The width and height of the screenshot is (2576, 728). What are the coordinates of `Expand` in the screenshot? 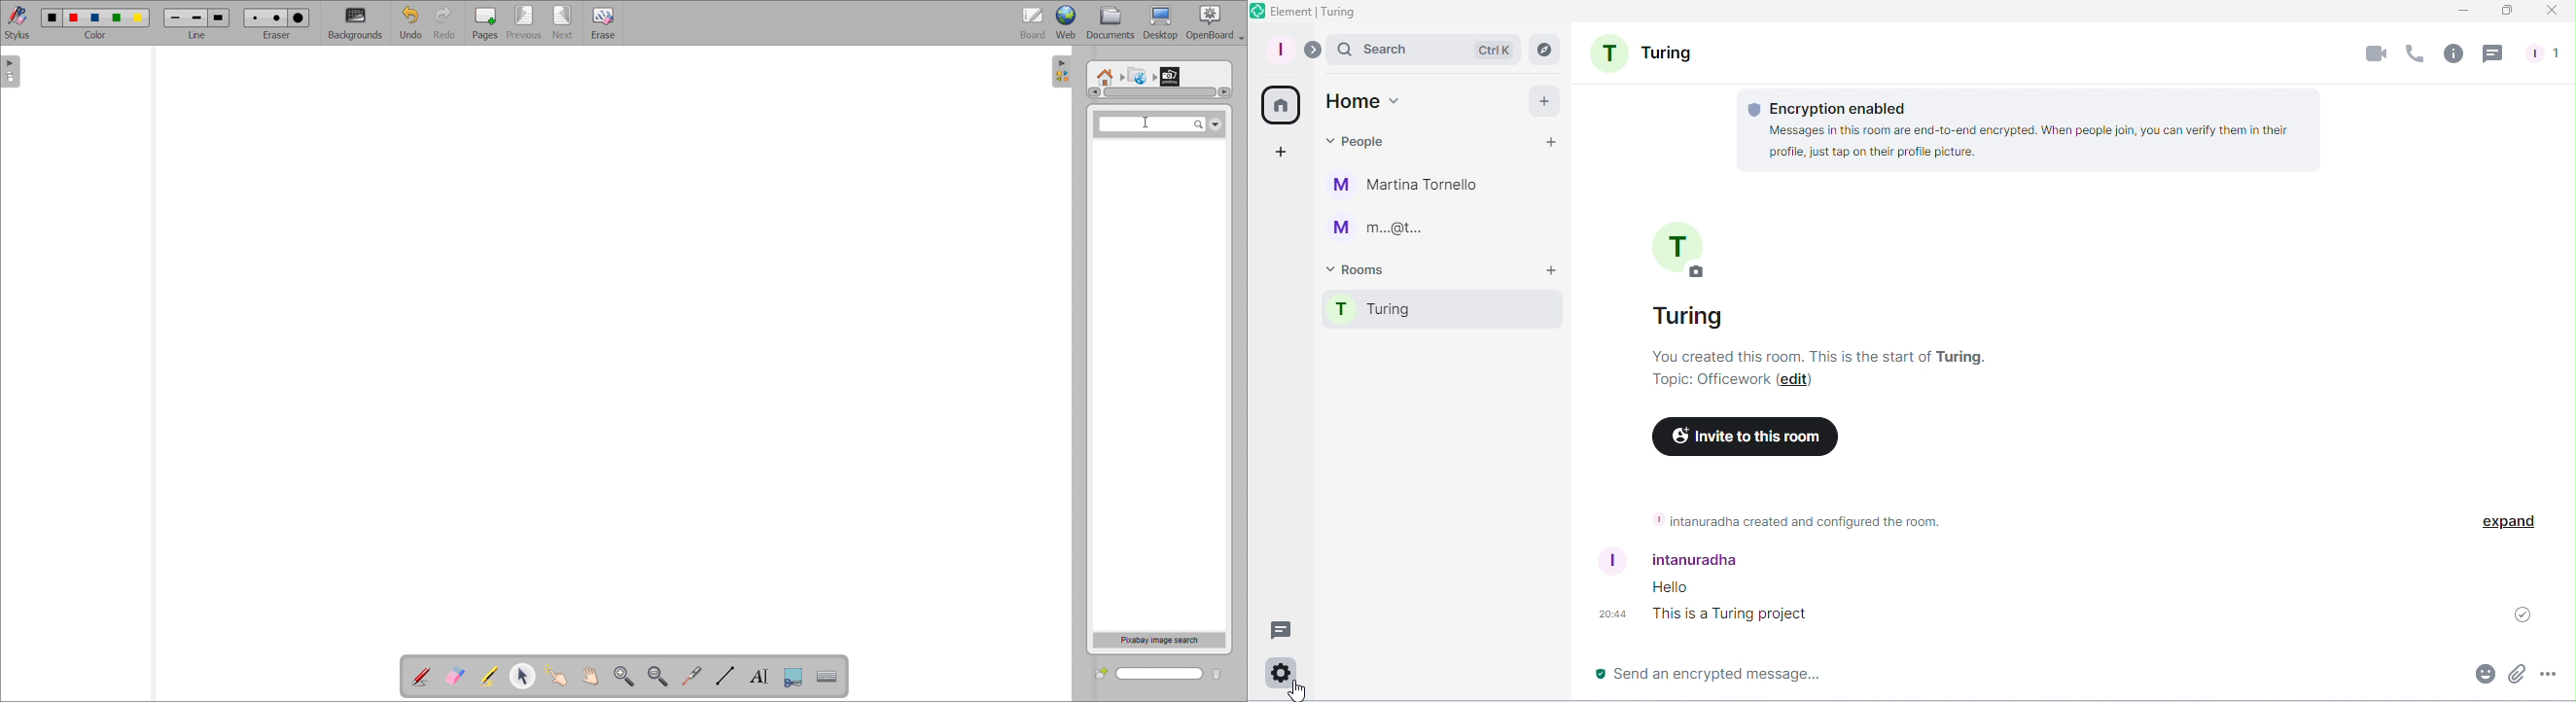 It's located at (1311, 51).